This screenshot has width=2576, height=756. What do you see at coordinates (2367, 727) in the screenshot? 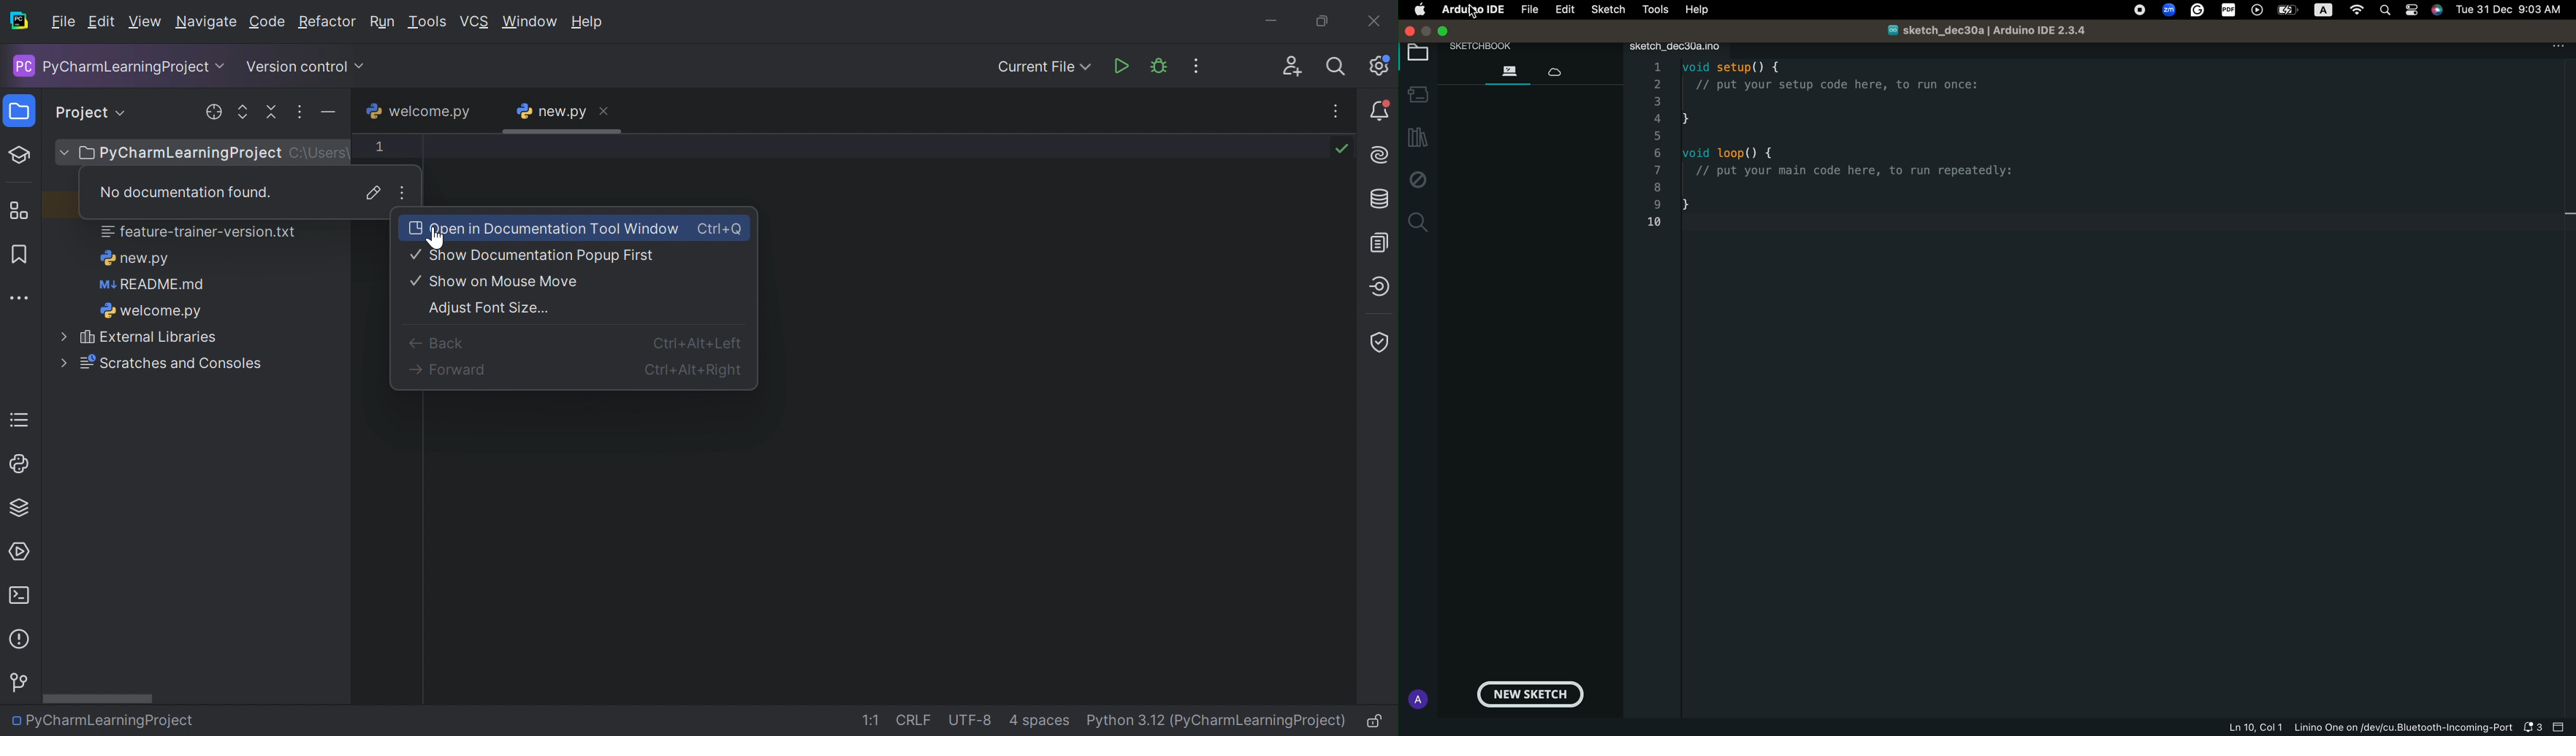
I see `file information` at bounding box center [2367, 727].